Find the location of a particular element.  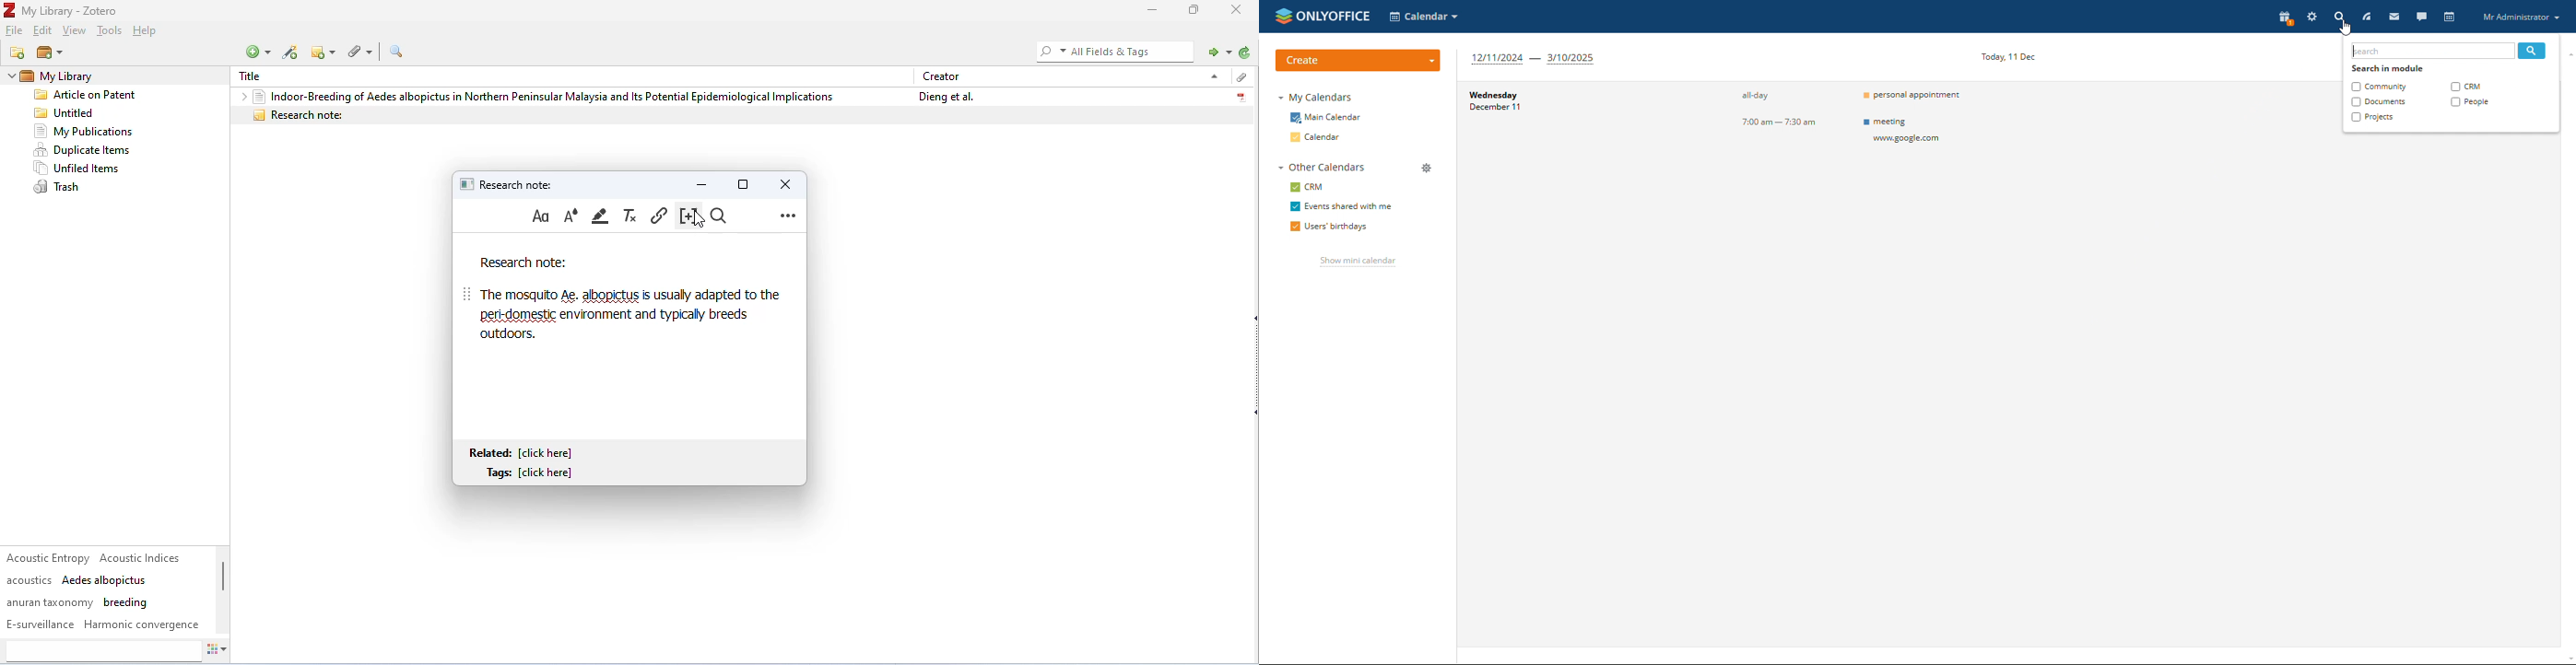

new library is located at coordinates (49, 53).